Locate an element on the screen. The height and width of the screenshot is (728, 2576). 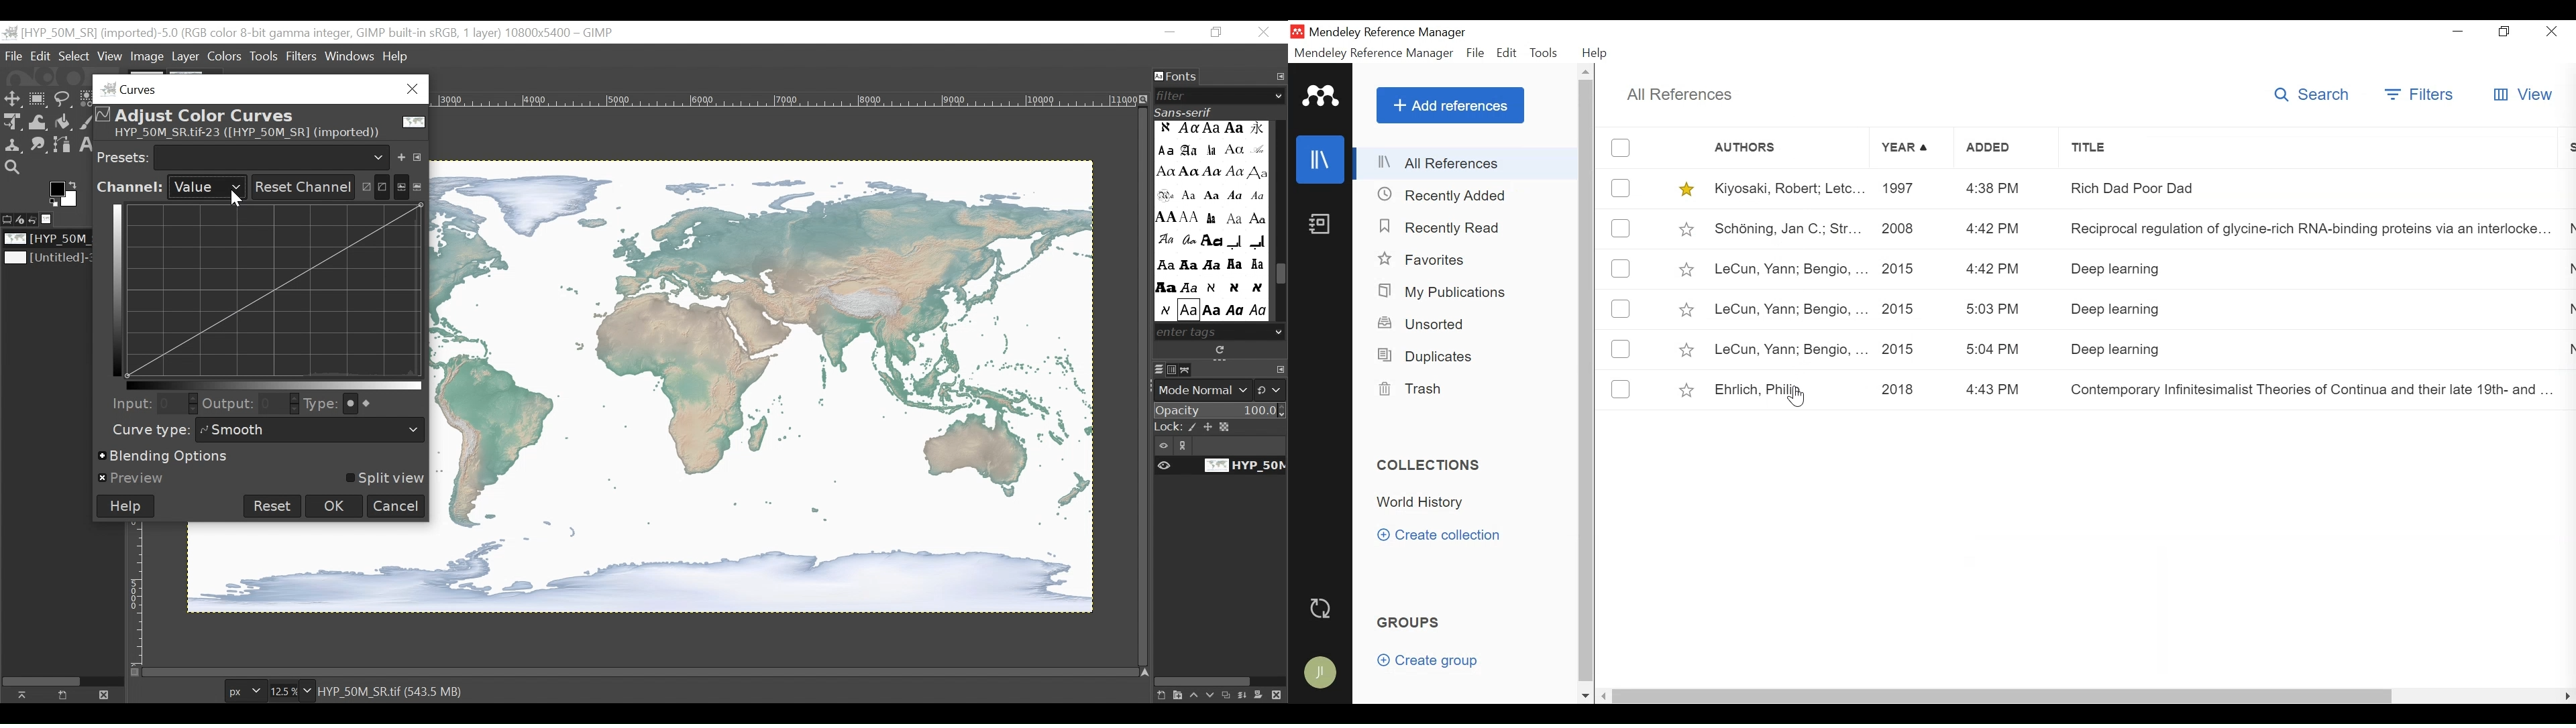
1997 is located at coordinates (1901, 190).